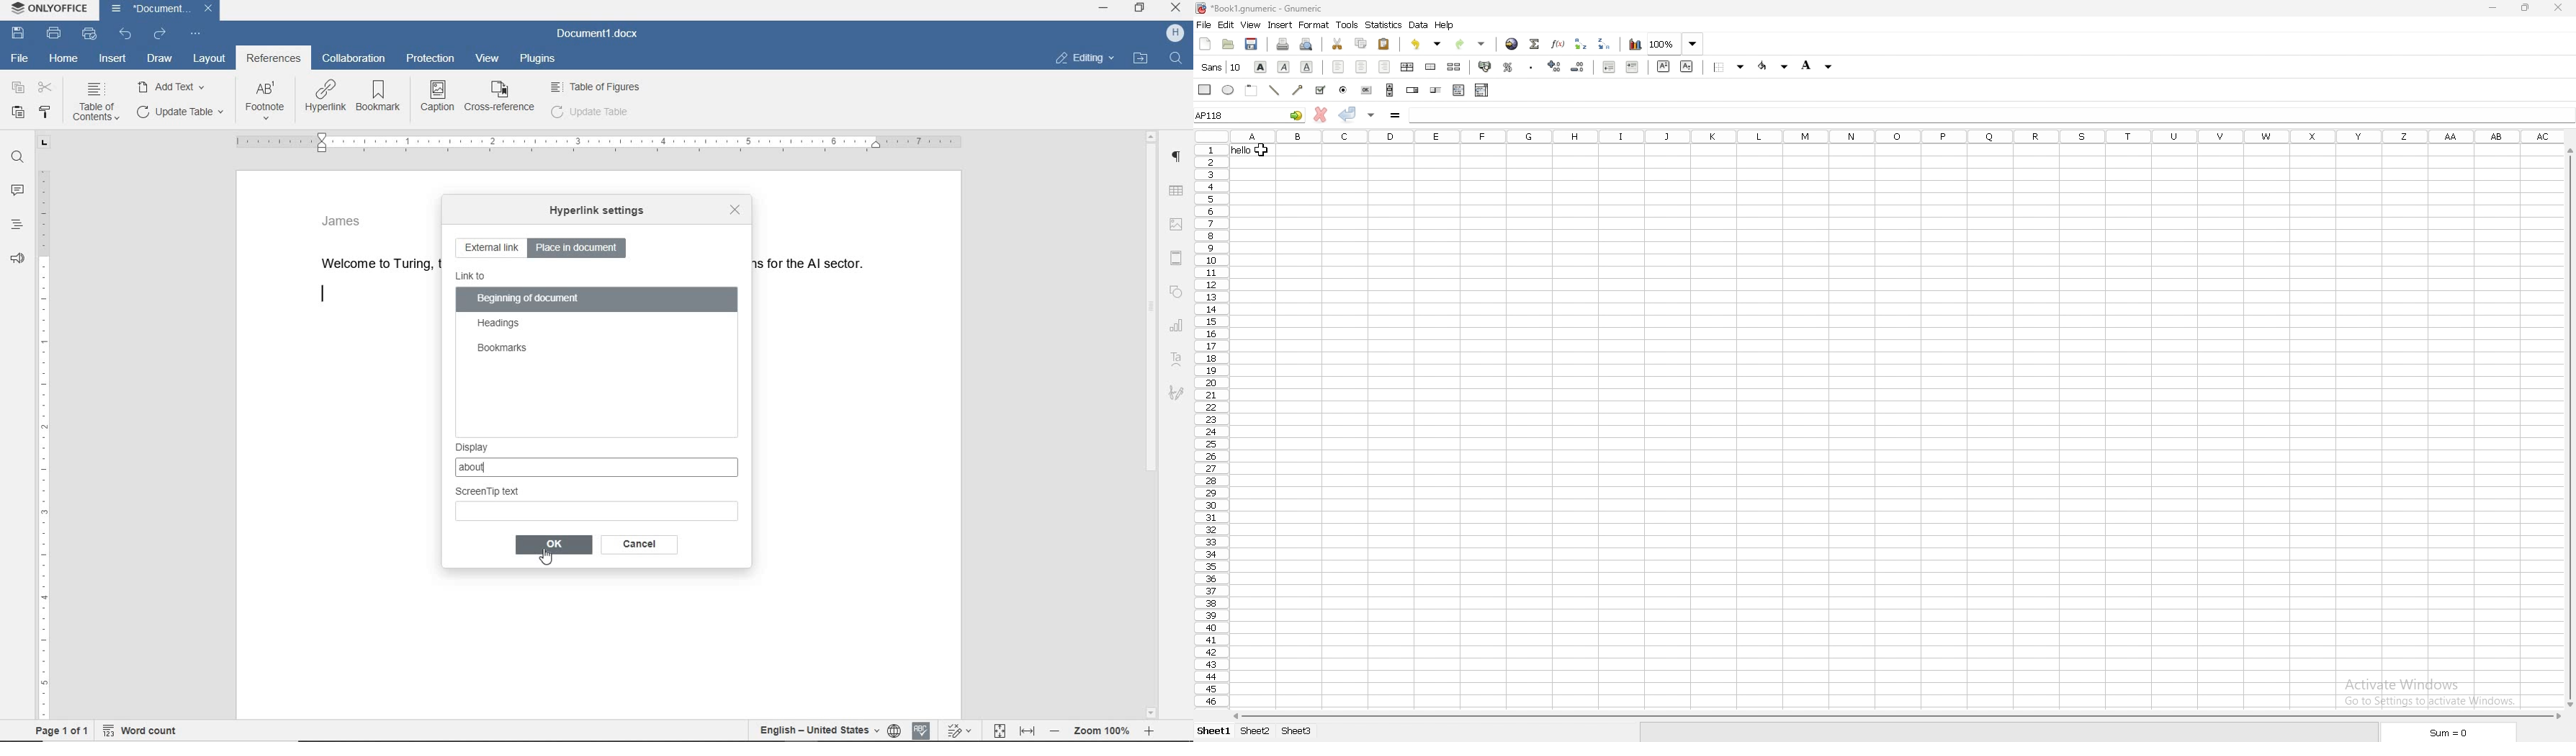  What do you see at coordinates (1367, 90) in the screenshot?
I see `button` at bounding box center [1367, 90].